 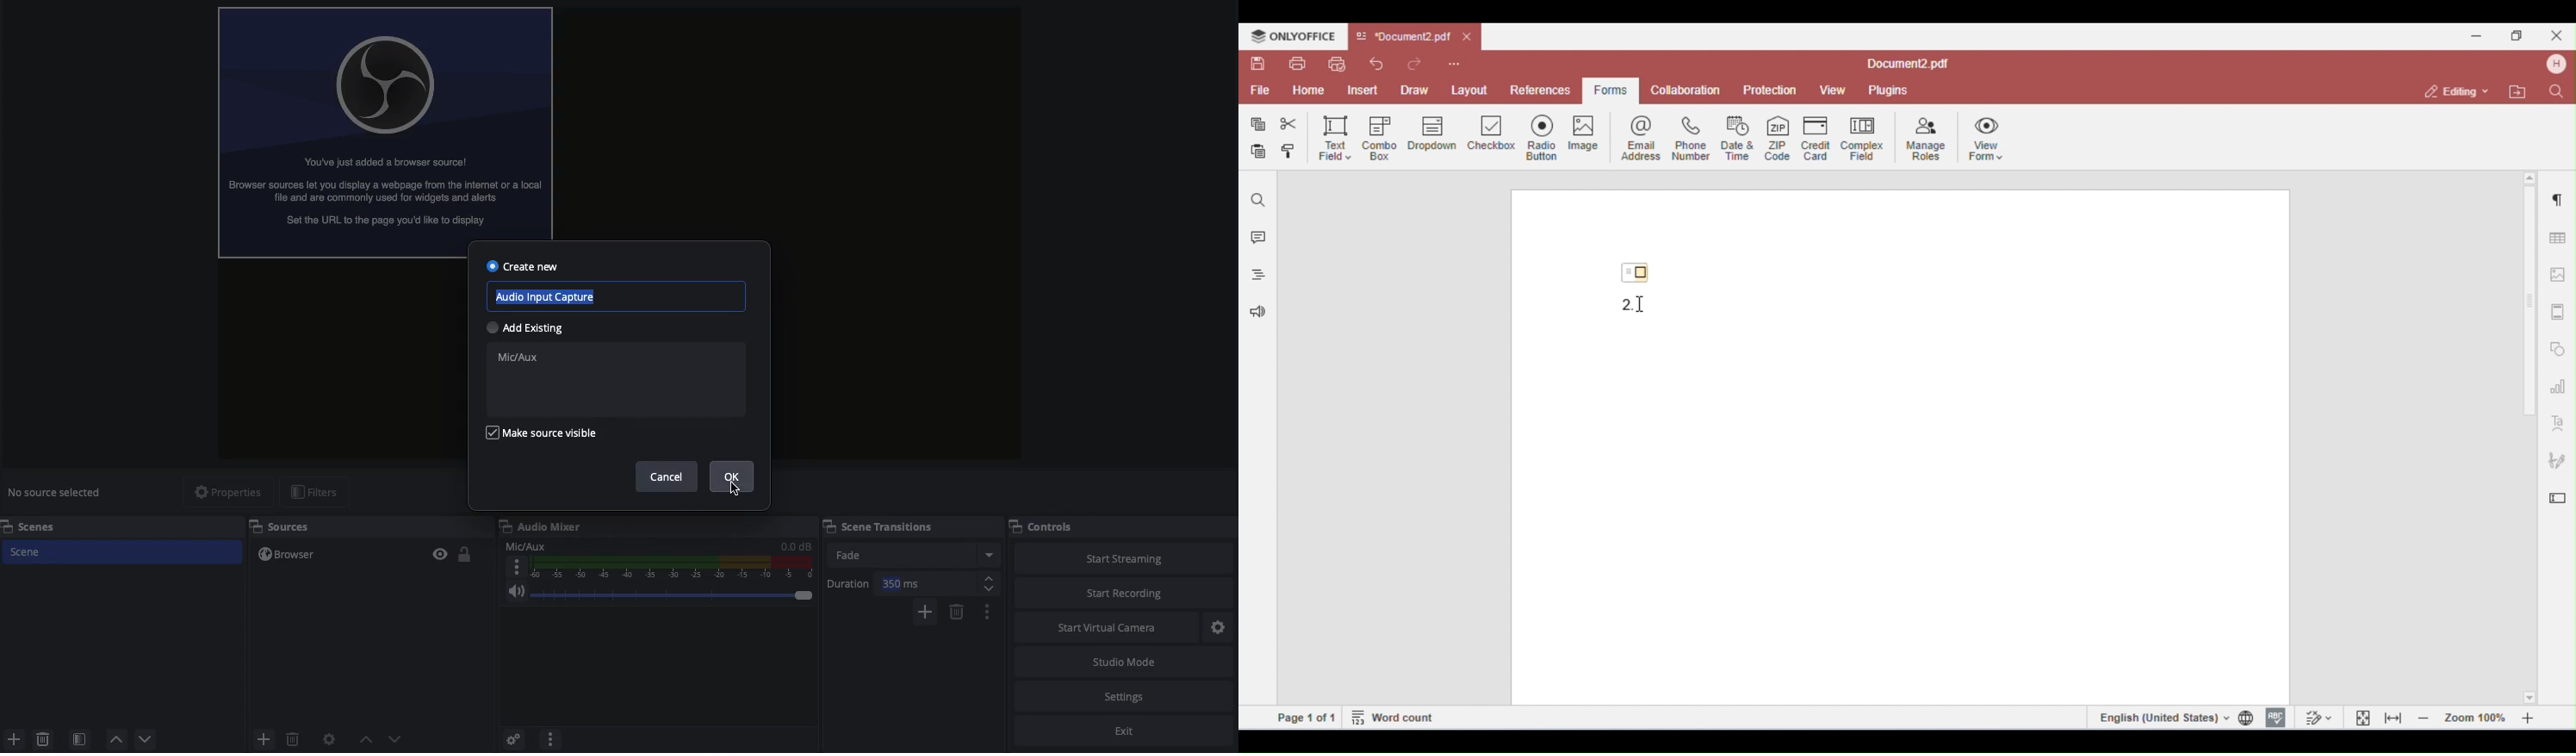 I want to click on close, so click(x=1468, y=38).